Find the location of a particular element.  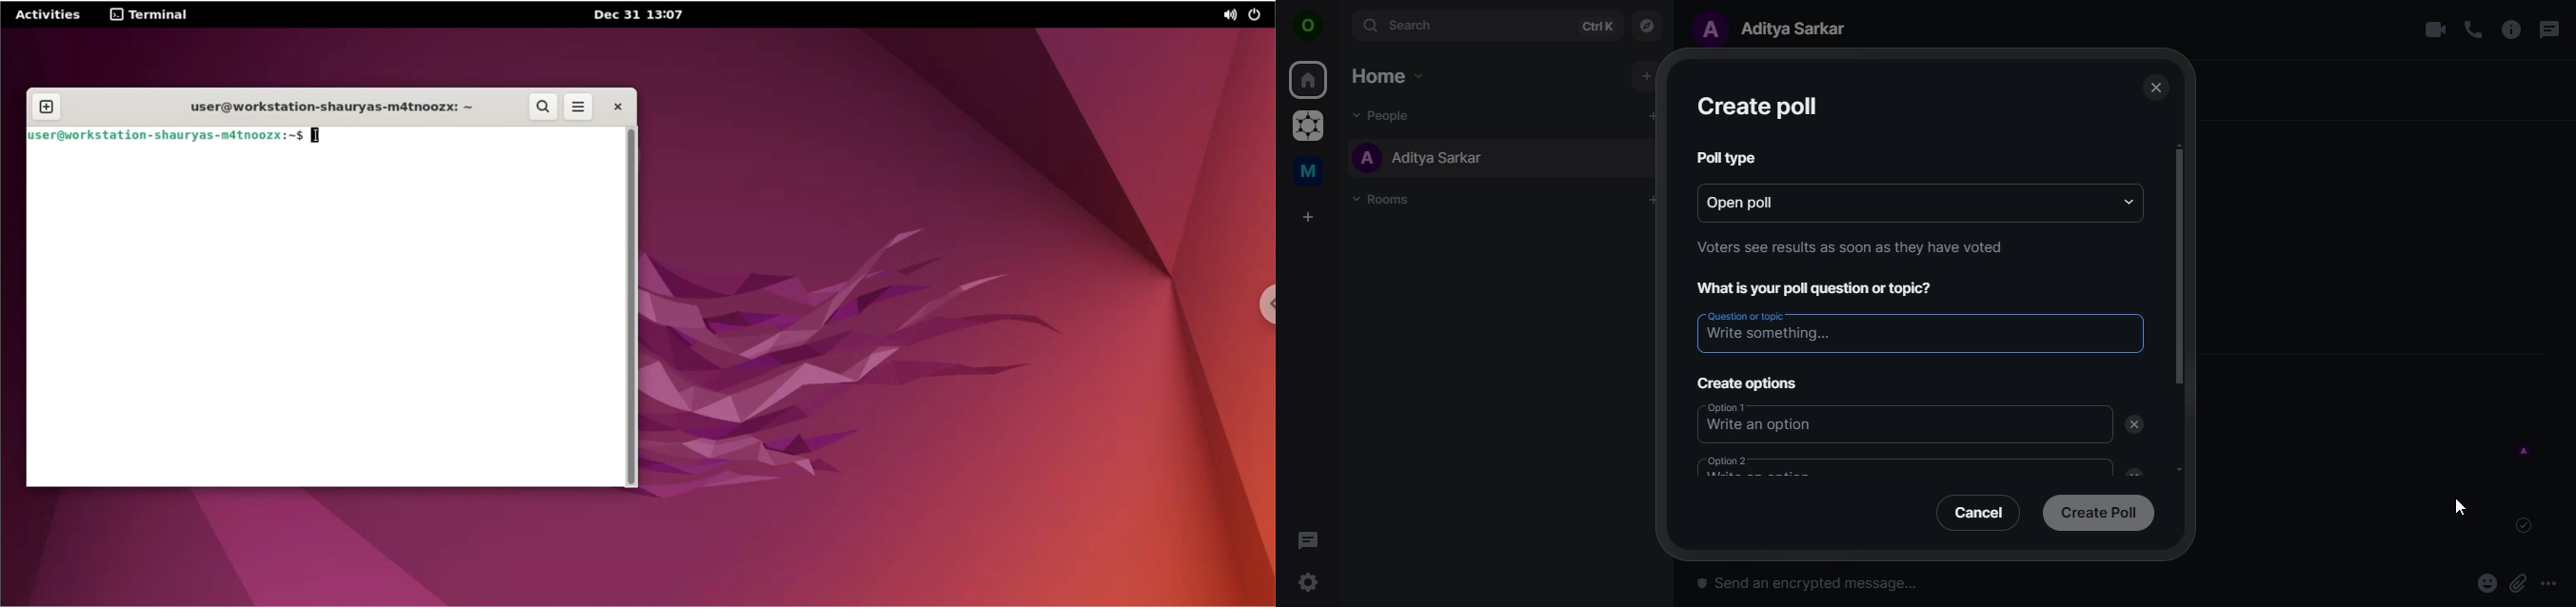

add is located at coordinates (1651, 115).